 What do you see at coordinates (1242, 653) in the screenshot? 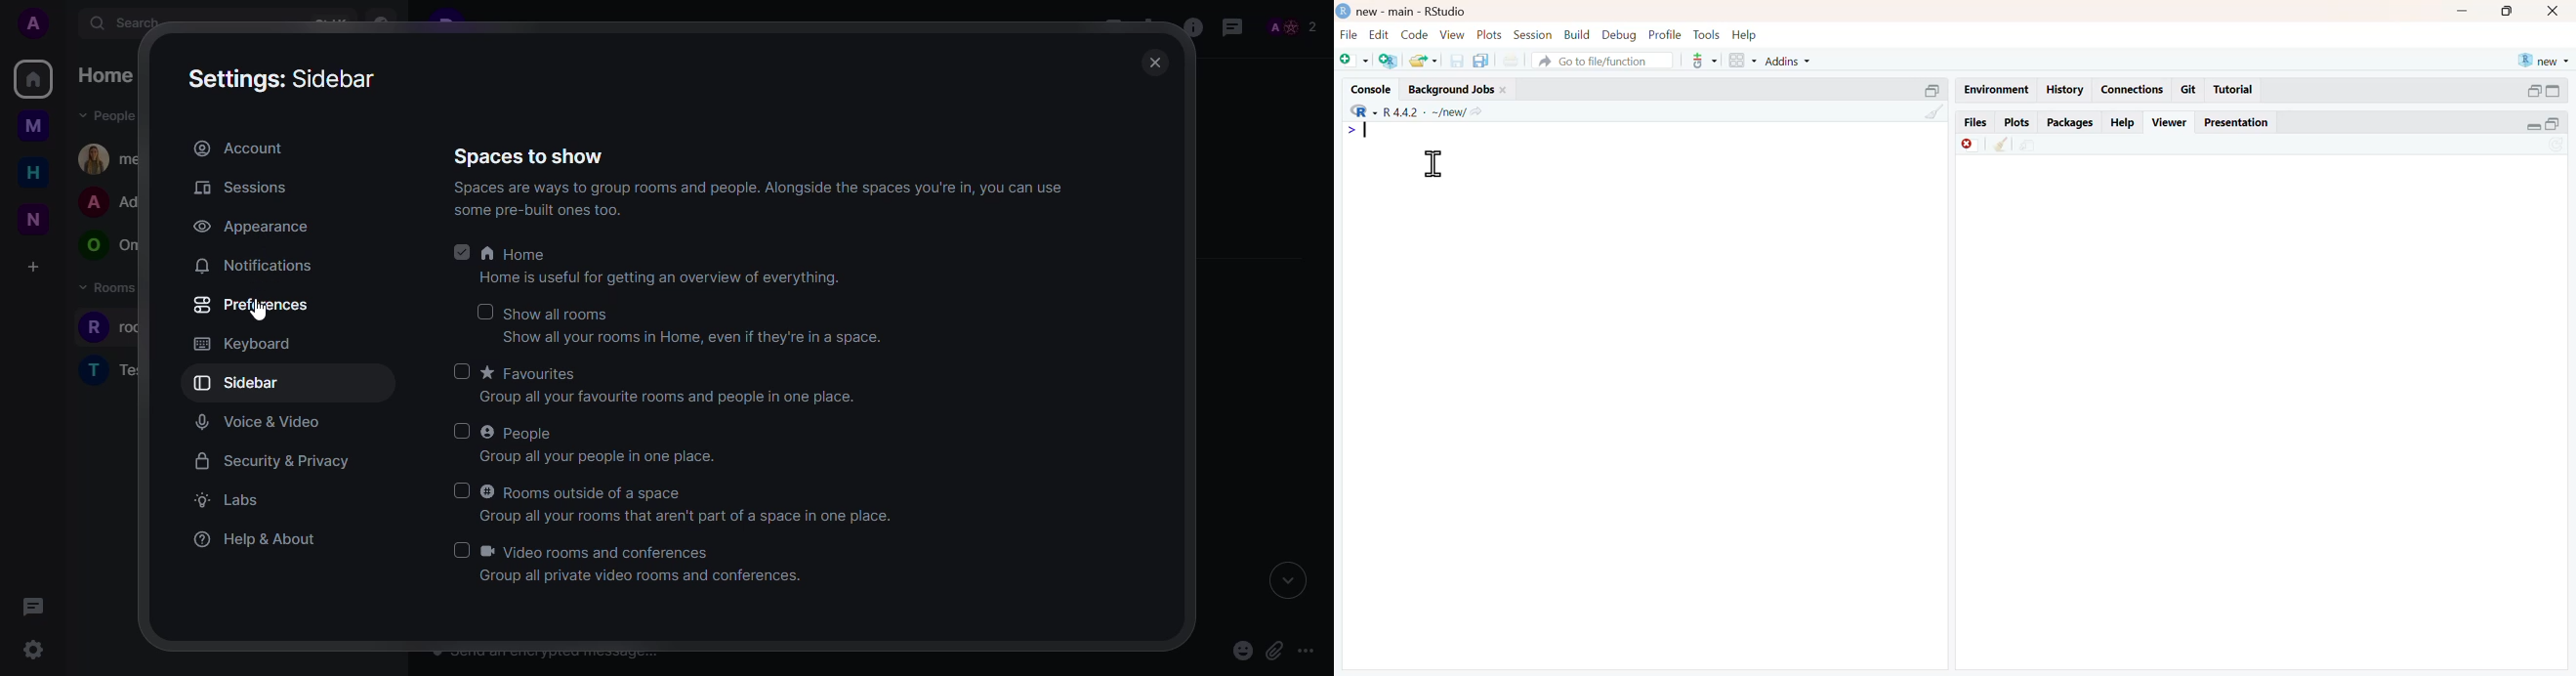
I see `emoji` at bounding box center [1242, 653].